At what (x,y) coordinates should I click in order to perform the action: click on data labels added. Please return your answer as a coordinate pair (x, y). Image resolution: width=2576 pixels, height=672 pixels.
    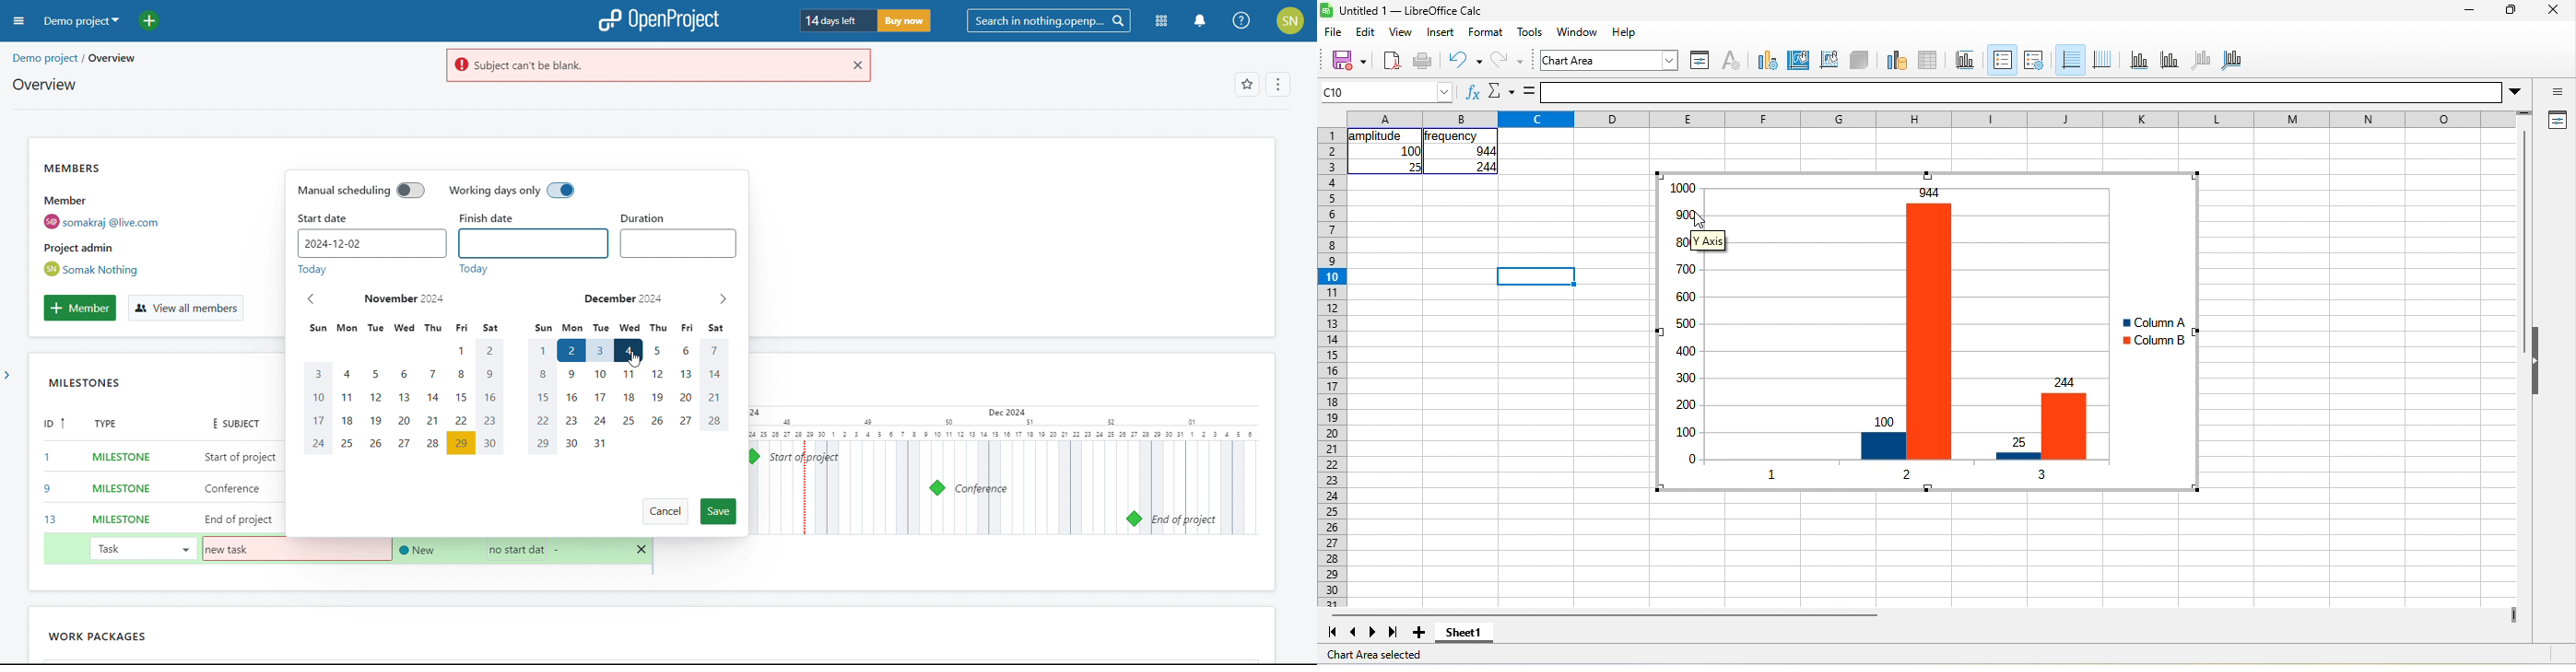
    Looking at the image, I should click on (1676, 330).